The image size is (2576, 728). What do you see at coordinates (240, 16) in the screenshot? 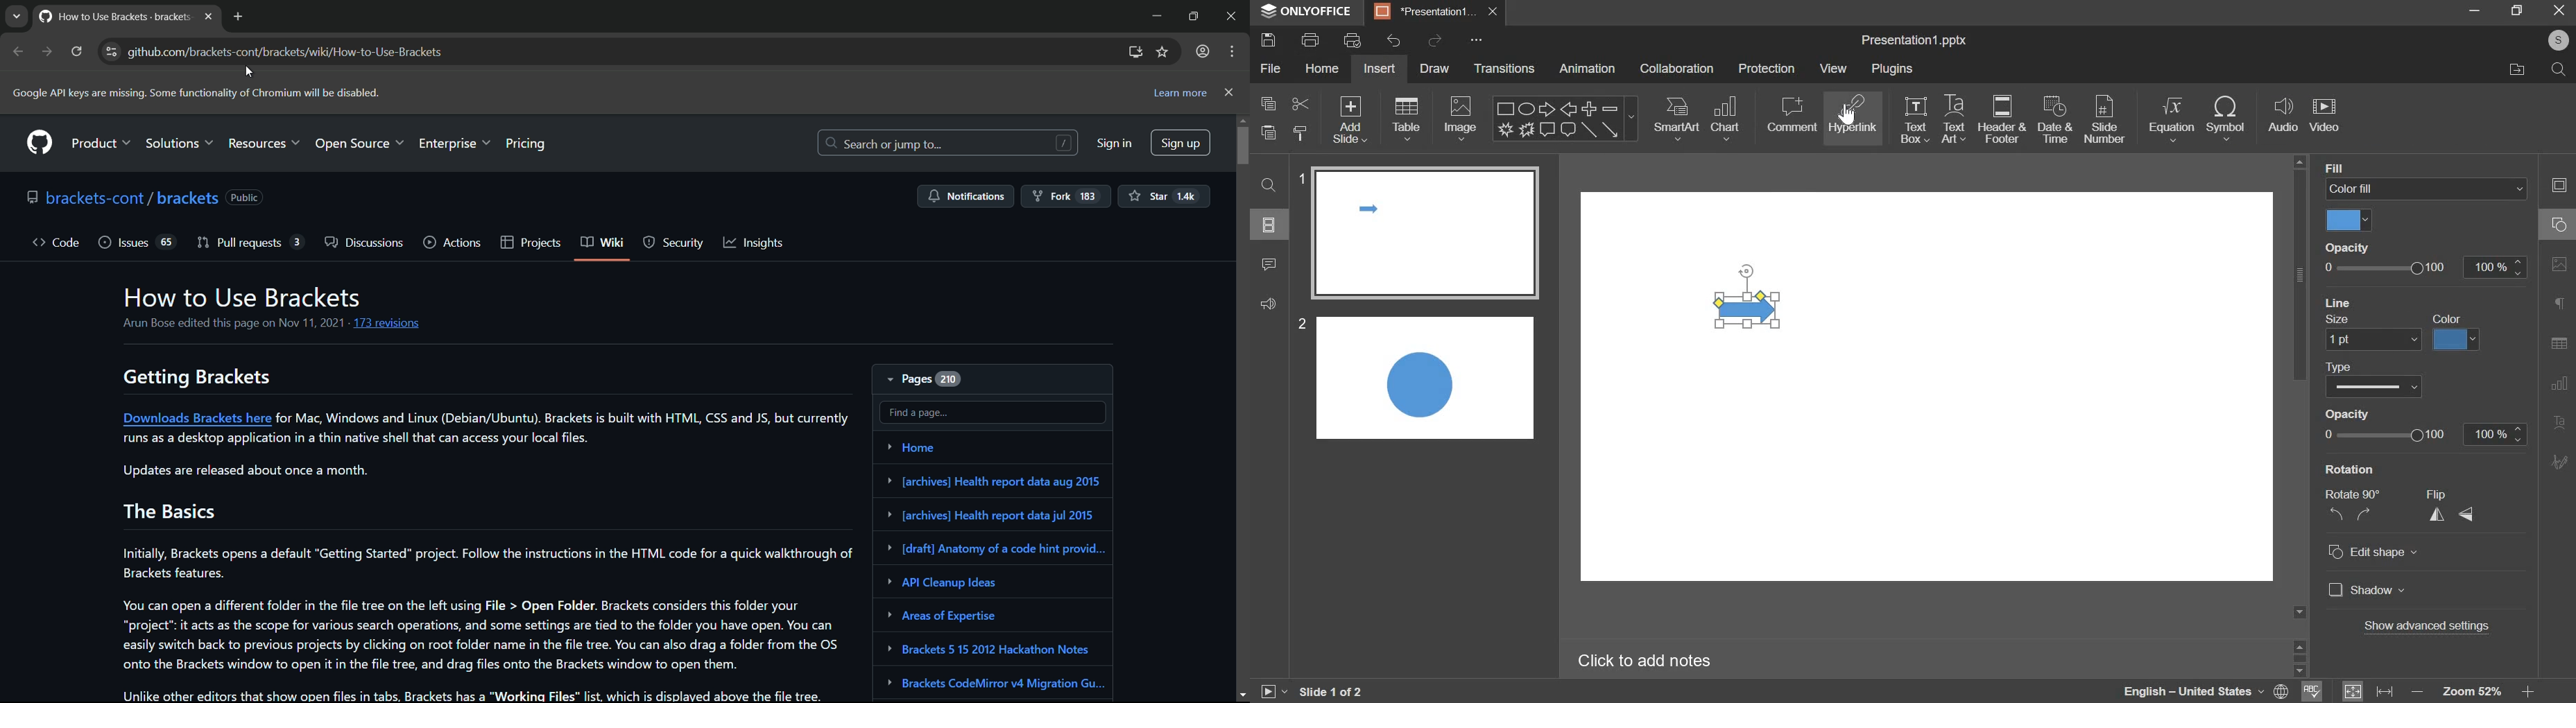
I see `new tab` at bounding box center [240, 16].